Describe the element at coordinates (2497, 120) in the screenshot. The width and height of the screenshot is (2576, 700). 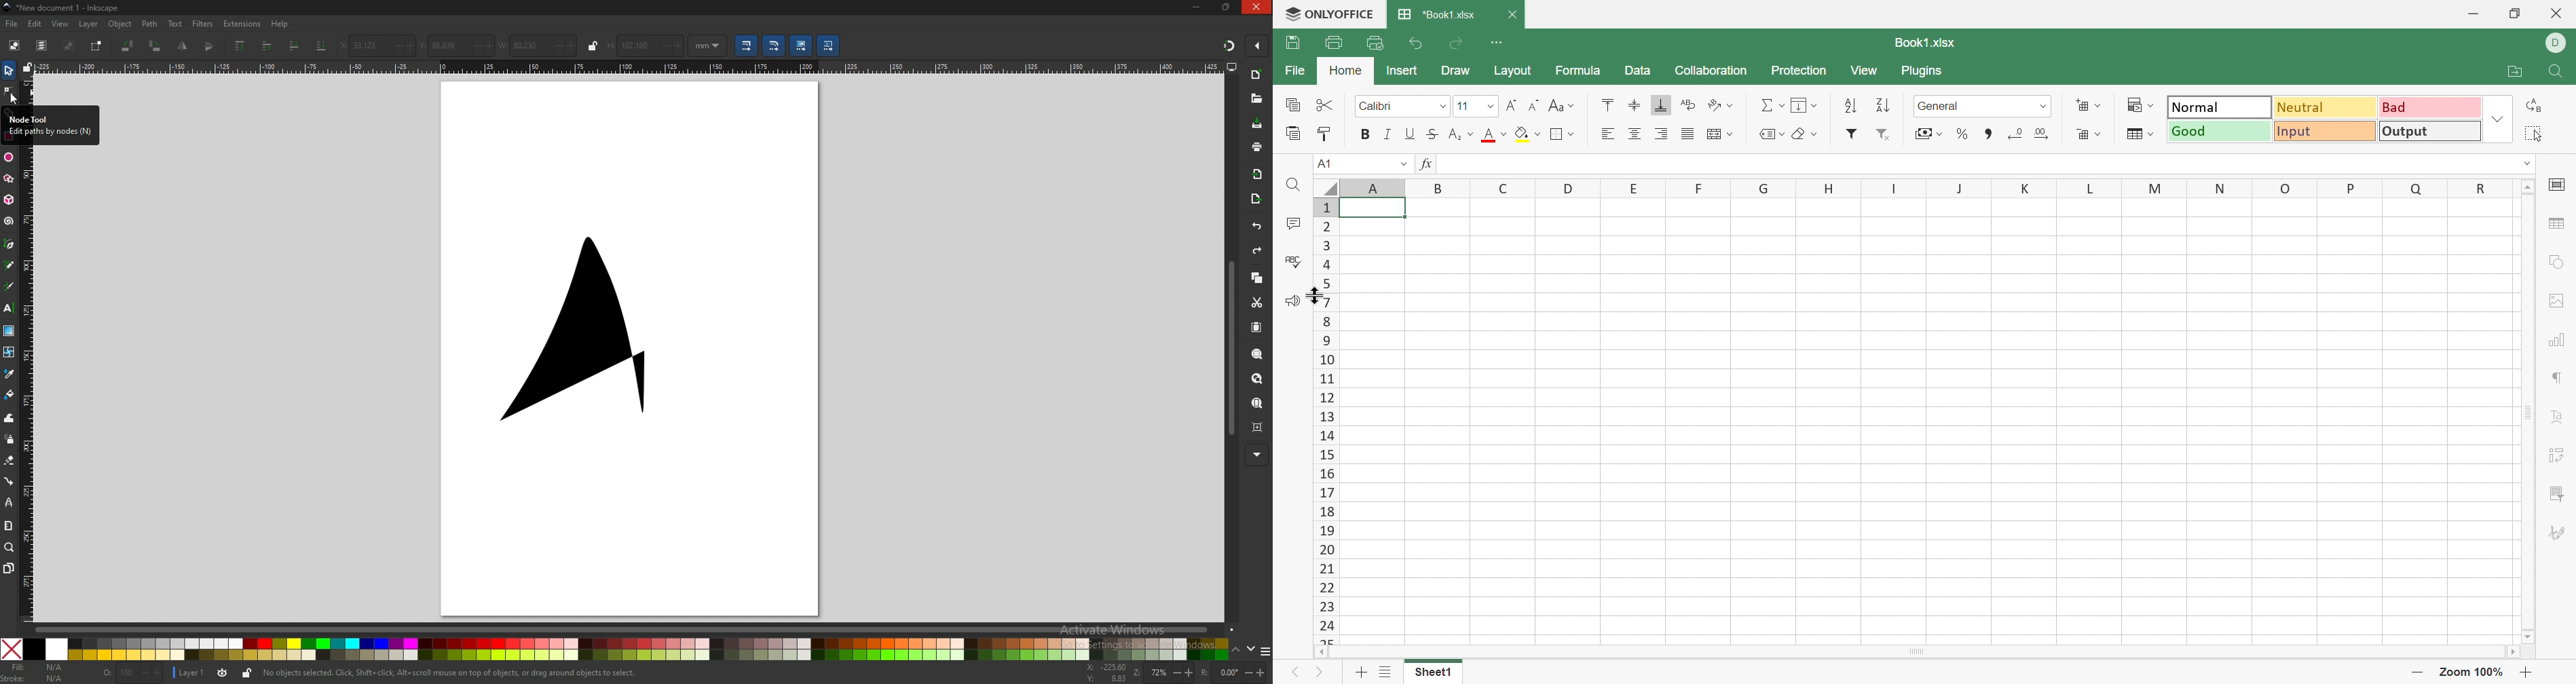
I see `Drop Down` at that location.